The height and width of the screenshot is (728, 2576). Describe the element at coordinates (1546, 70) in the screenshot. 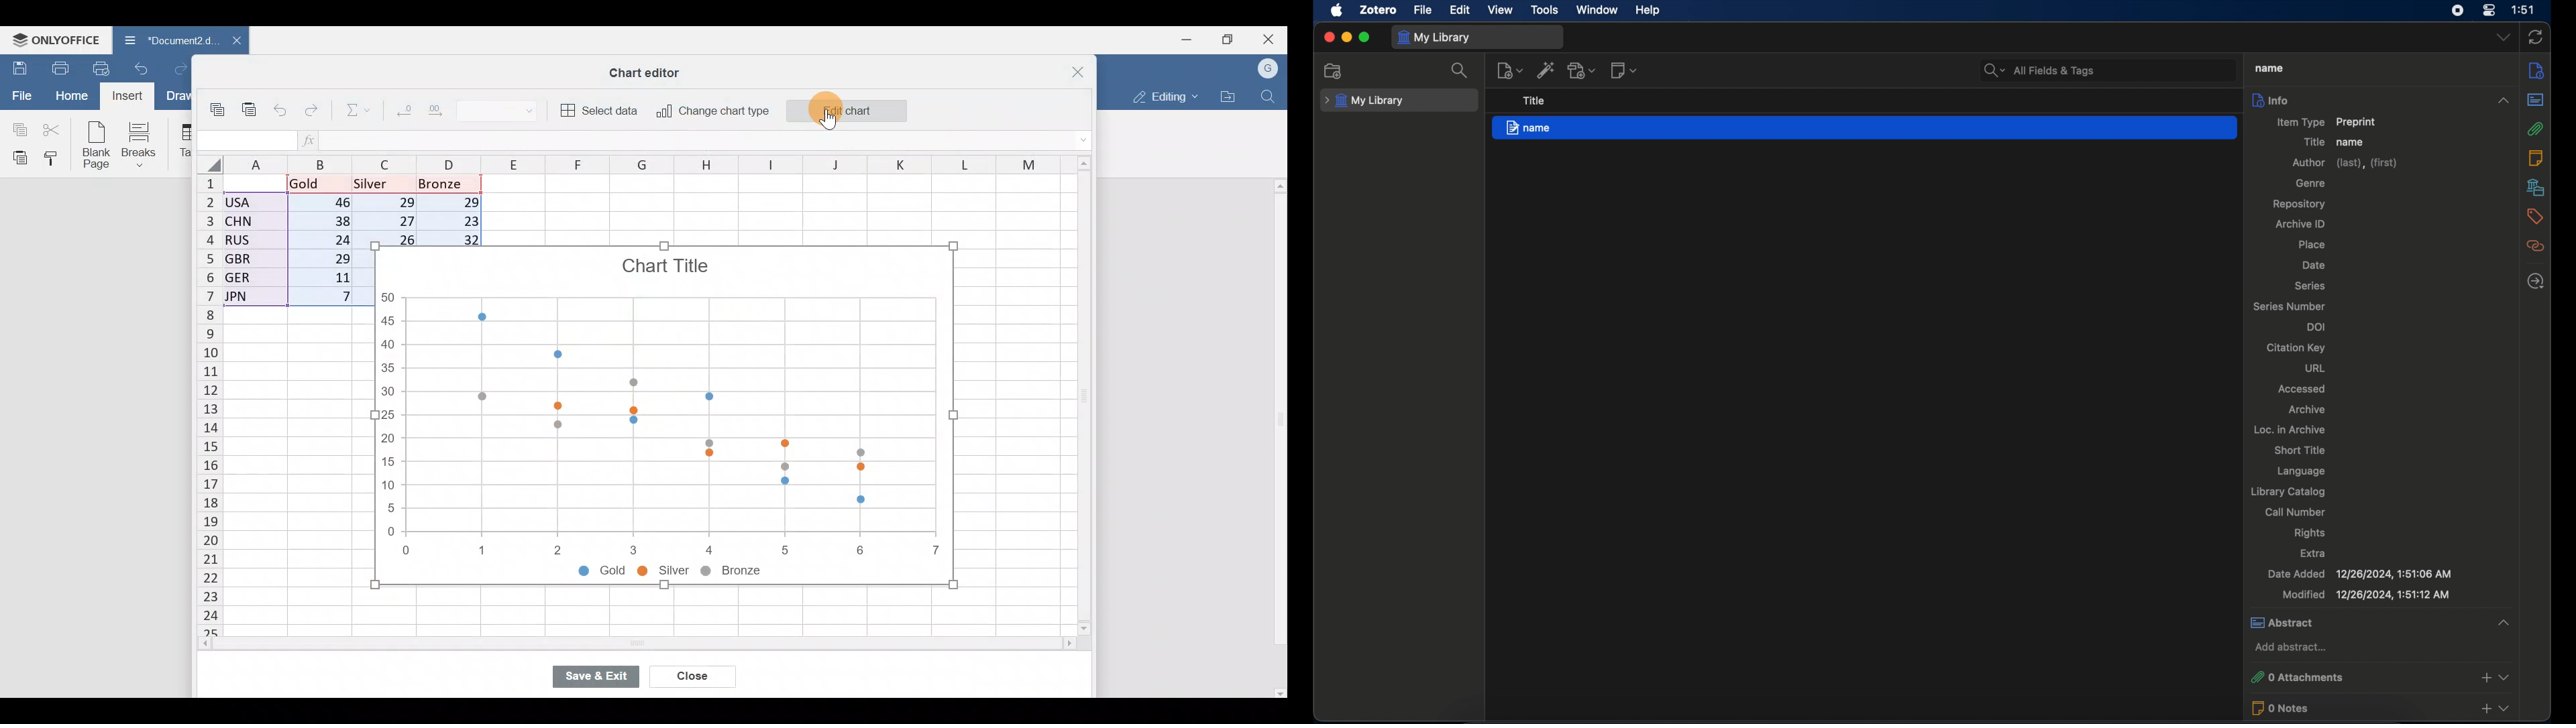

I see `add item by identifier` at that location.